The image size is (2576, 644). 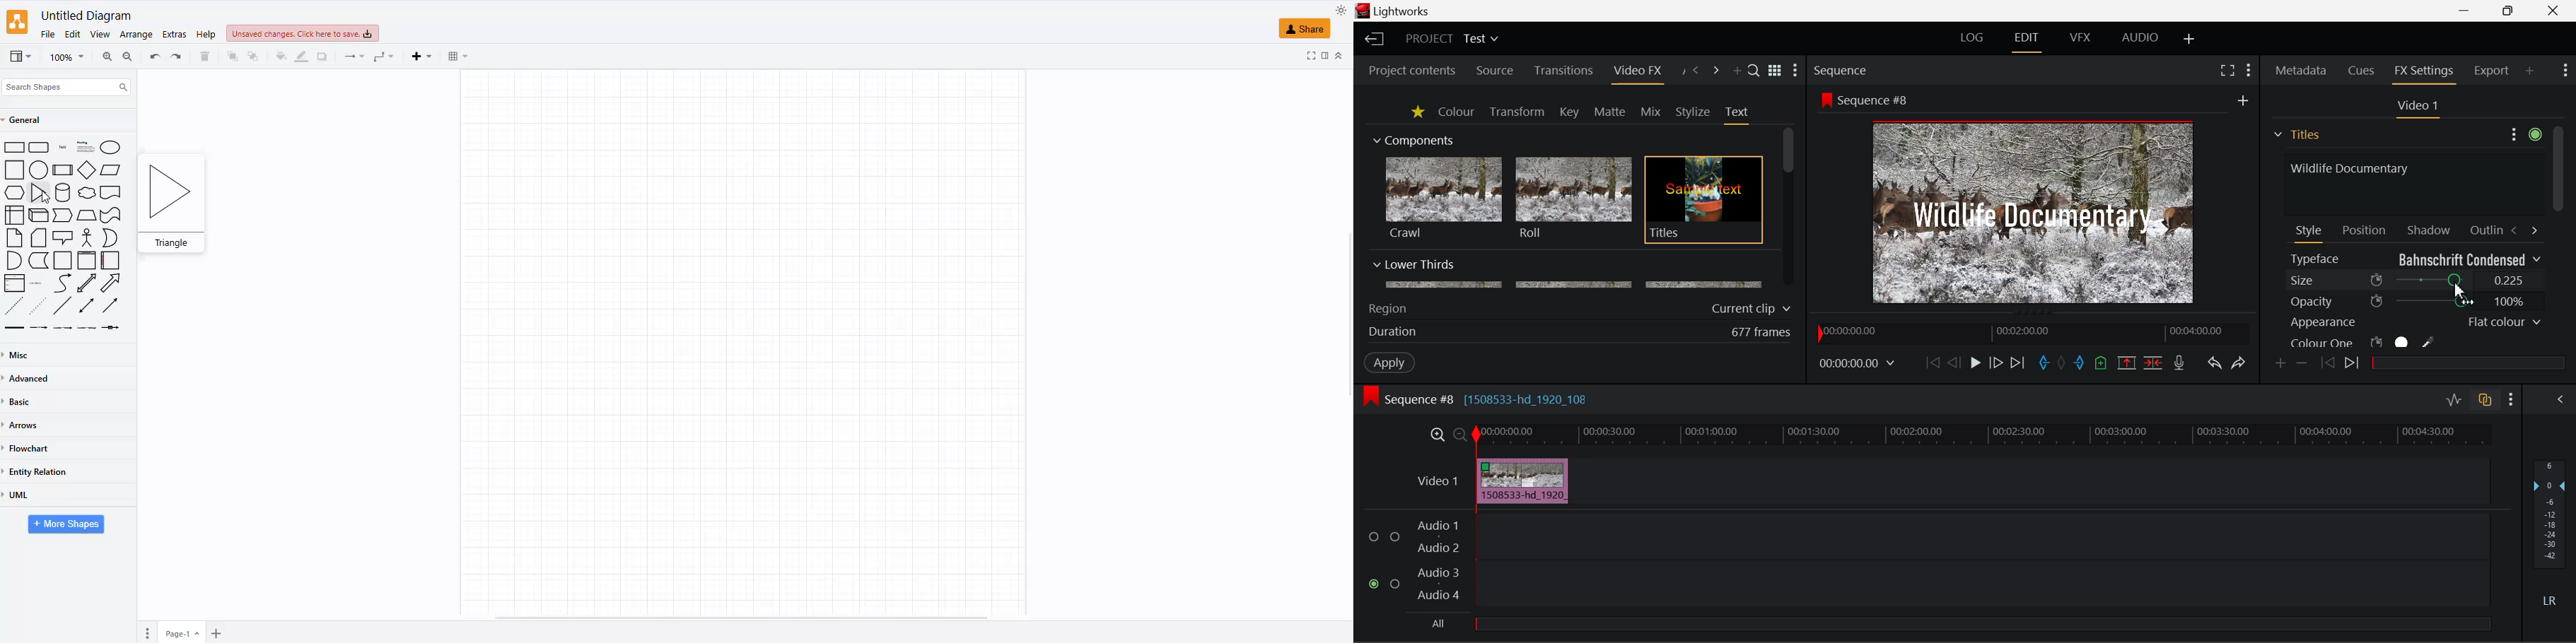 What do you see at coordinates (34, 445) in the screenshot?
I see `flowchart` at bounding box center [34, 445].